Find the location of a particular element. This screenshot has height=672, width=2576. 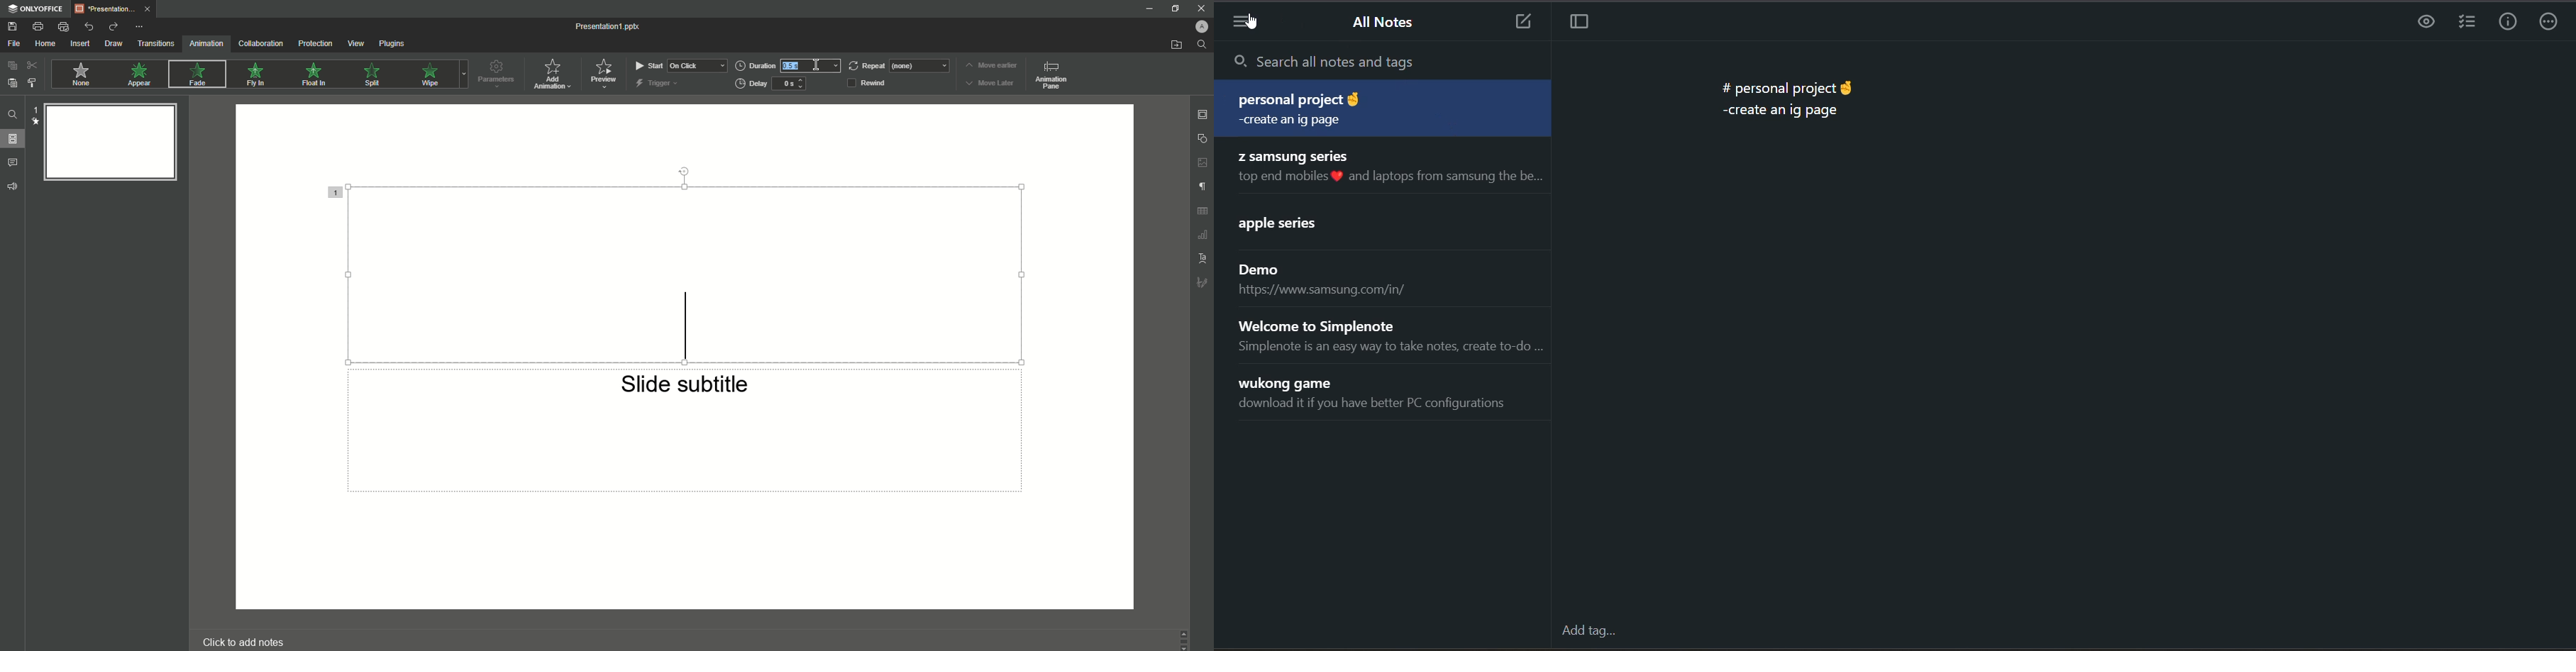

Parameters is located at coordinates (496, 73).